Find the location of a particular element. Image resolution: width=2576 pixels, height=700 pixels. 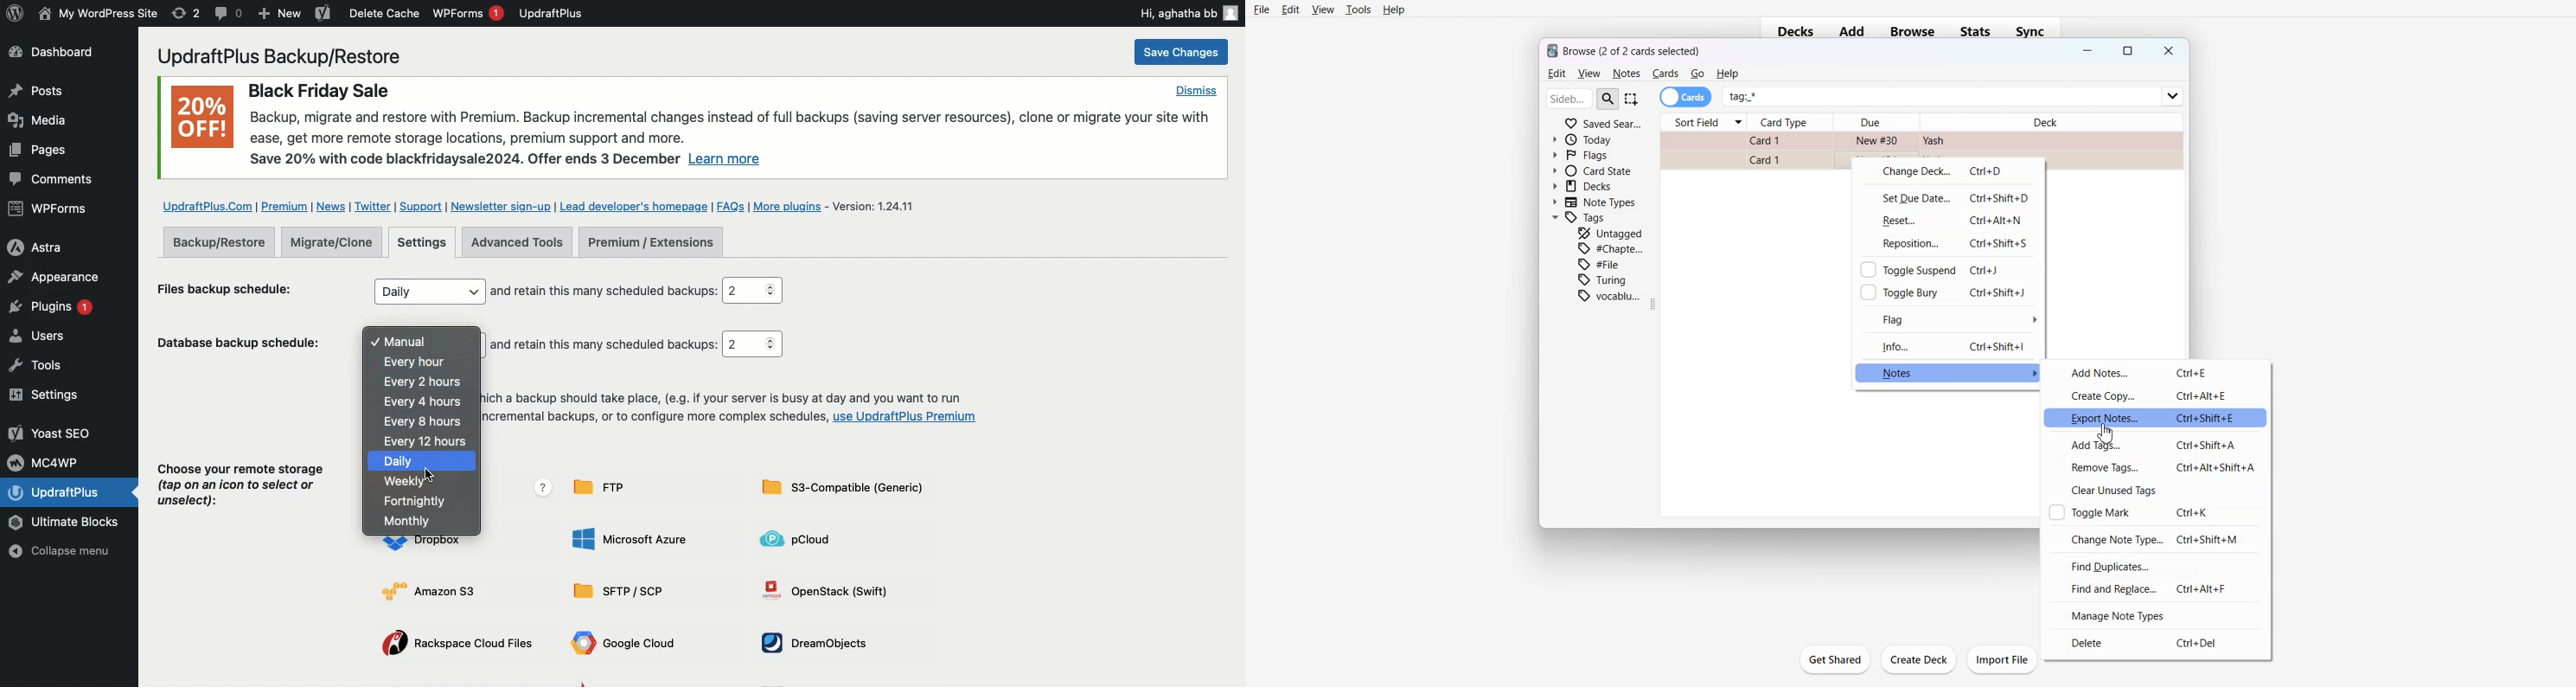

Sort Field is located at coordinates (1703, 122).